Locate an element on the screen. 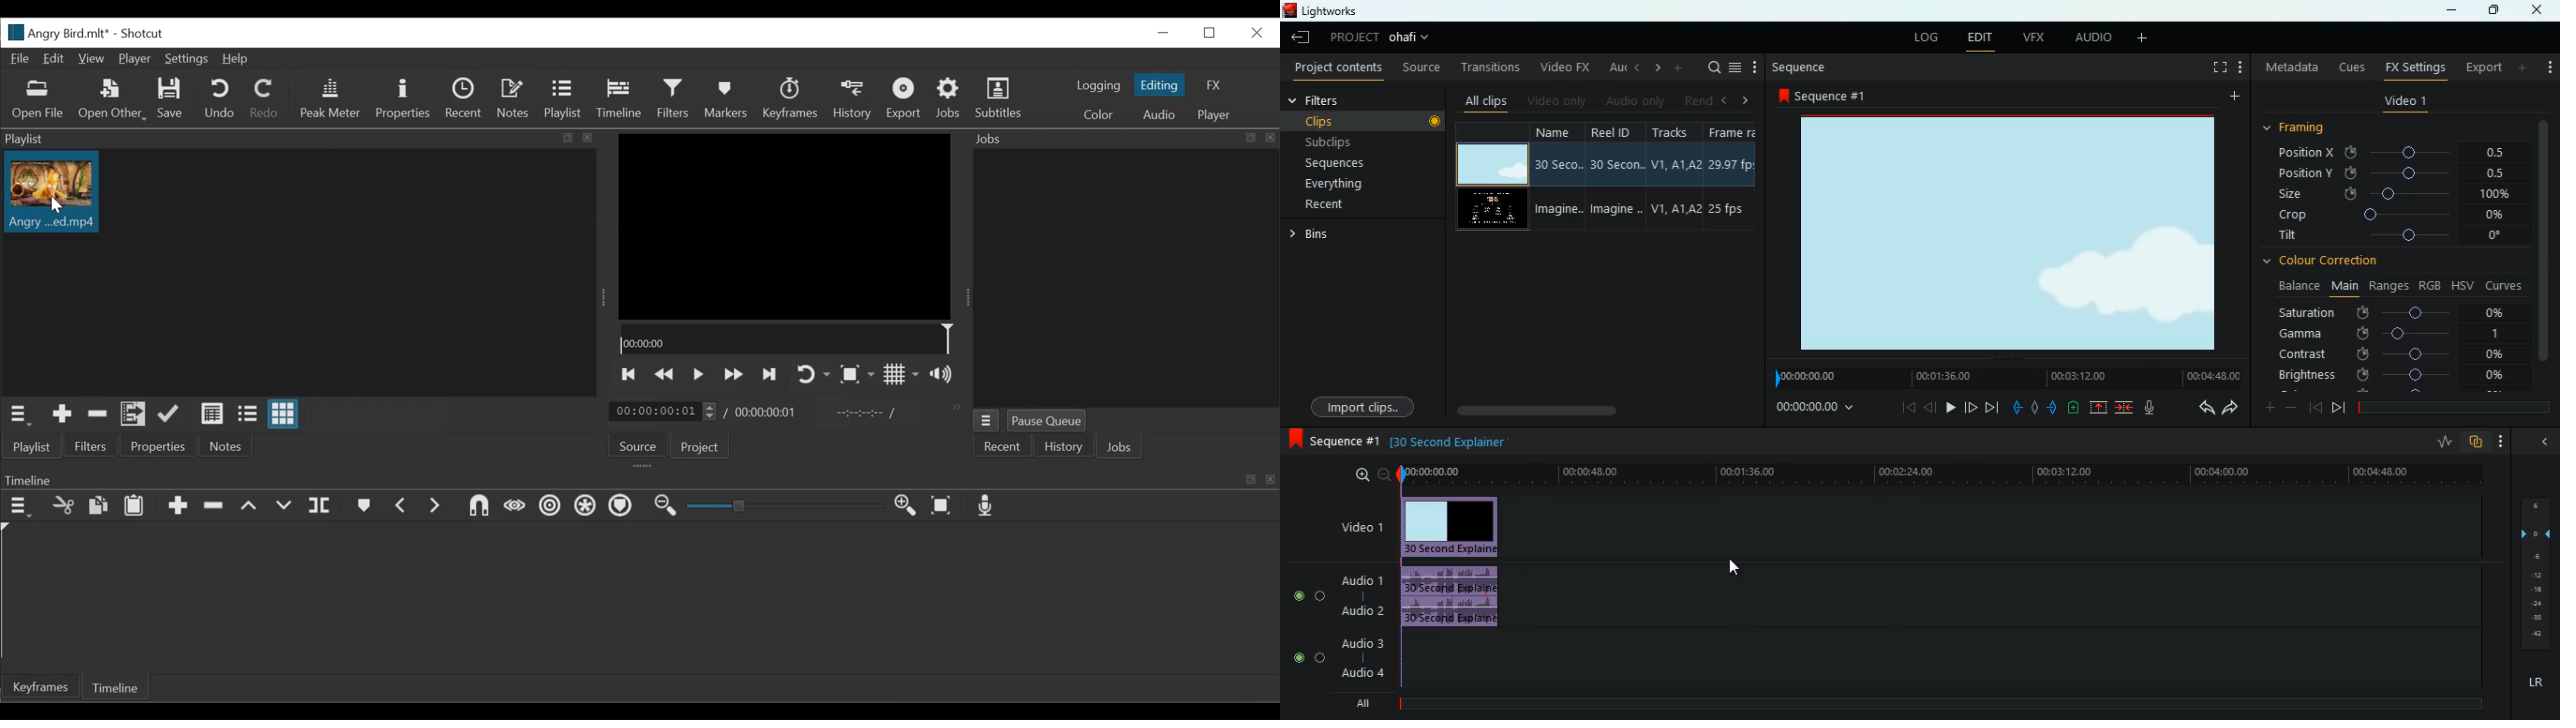 The width and height of the screenshot is (2576, 728). hsv is located at coordinates (2462, 285).